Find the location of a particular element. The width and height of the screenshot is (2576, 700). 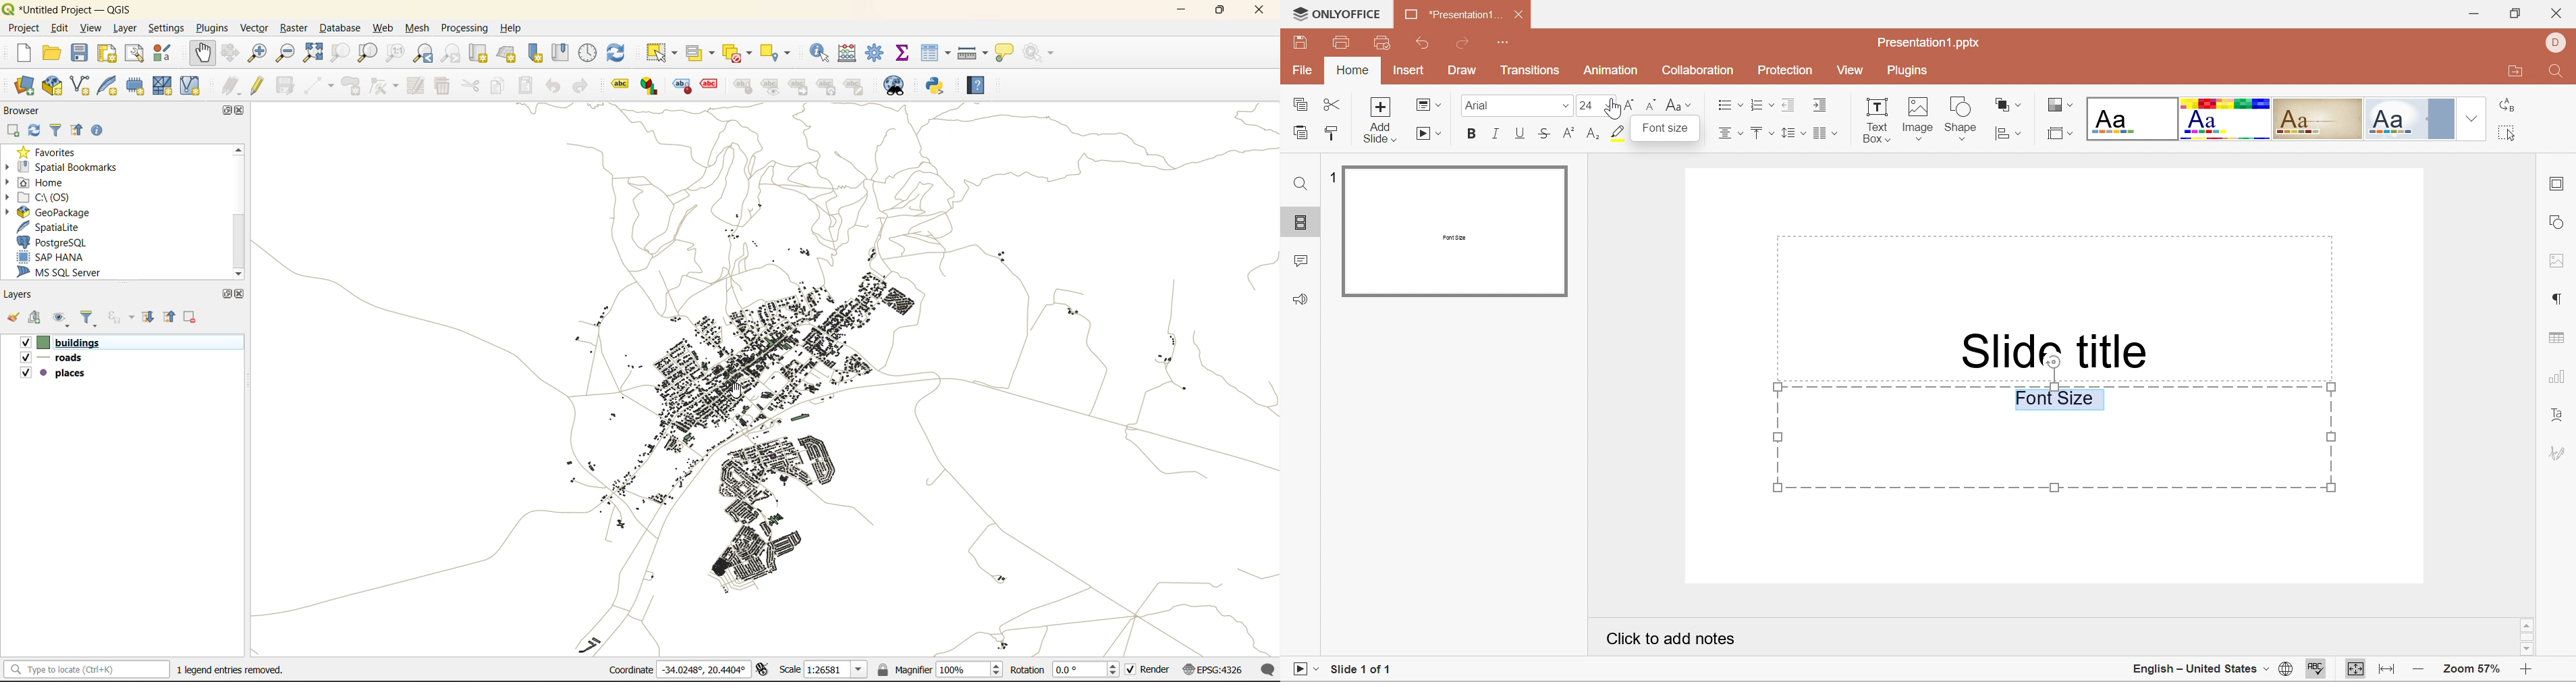

ONLYOFFICE is located at coordinates (1348, 14).